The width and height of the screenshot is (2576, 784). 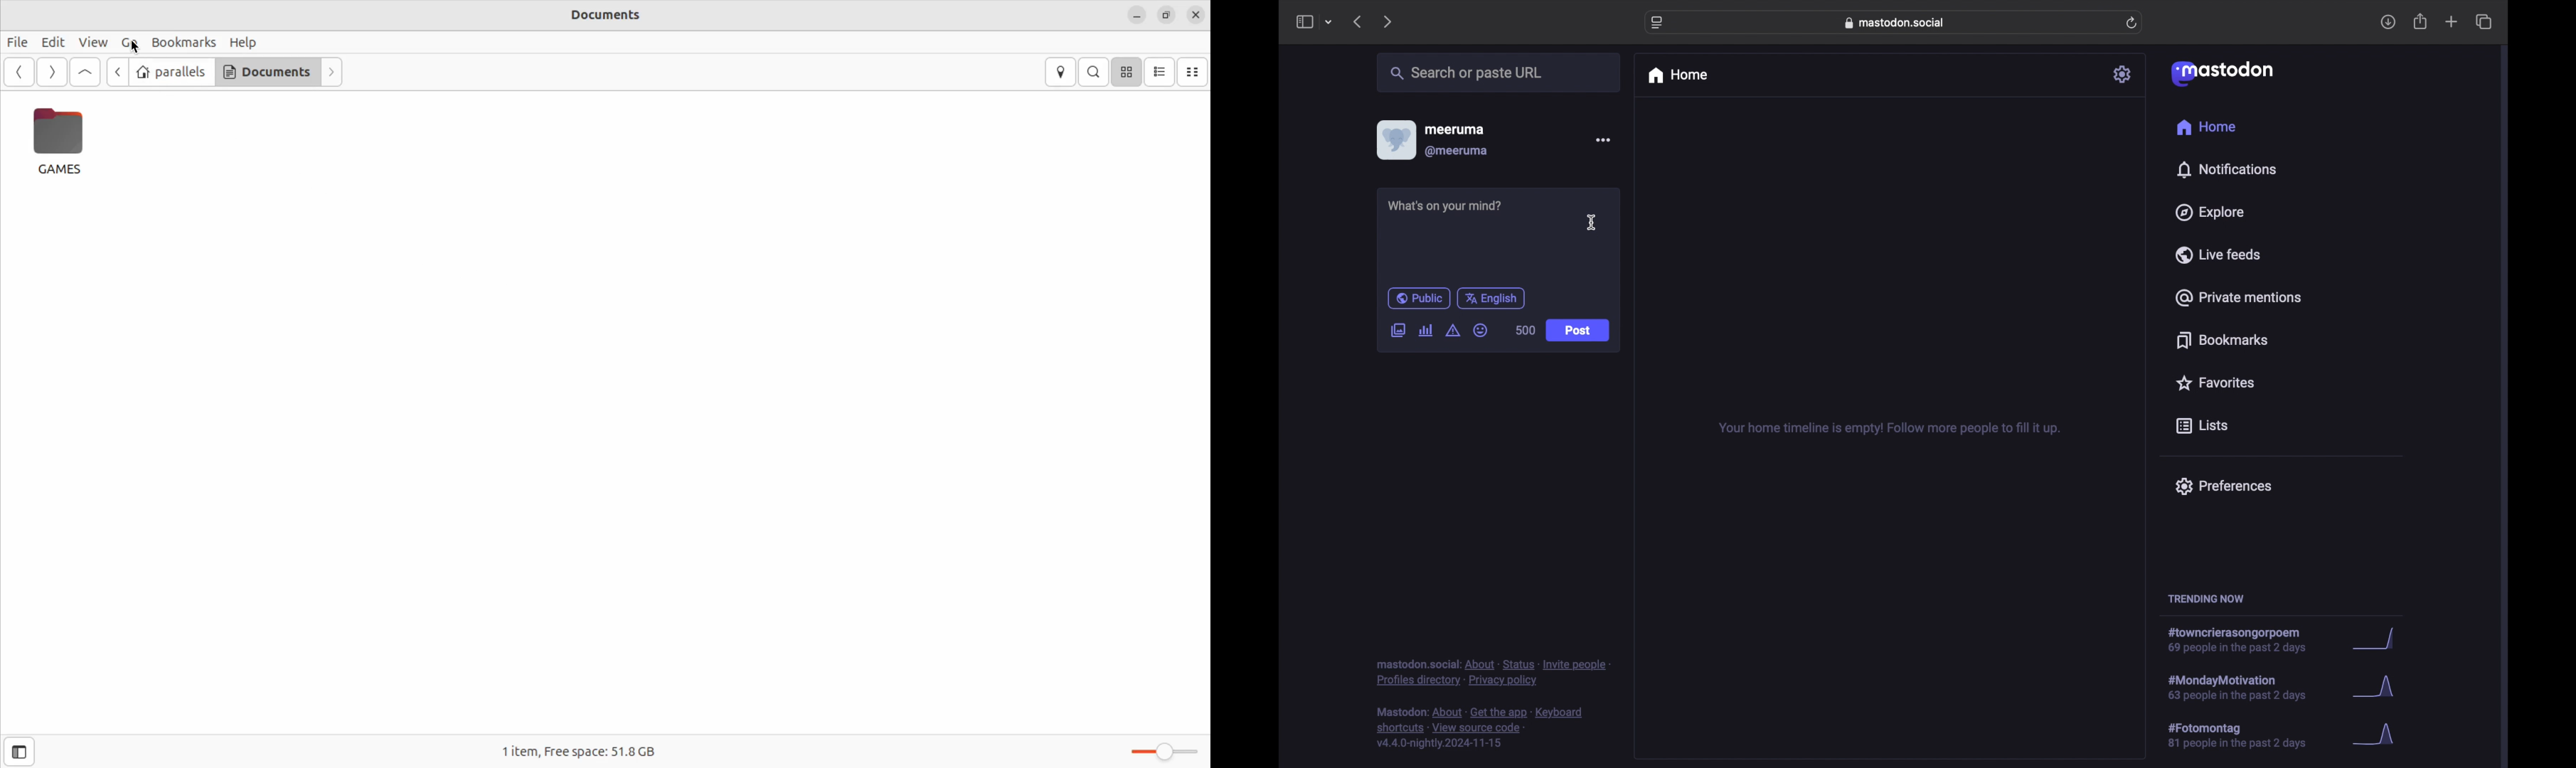 What do you see at coordinates (1304, 21) in the screenshot?
I see `sidebar` at bounding box center [1304, 21].